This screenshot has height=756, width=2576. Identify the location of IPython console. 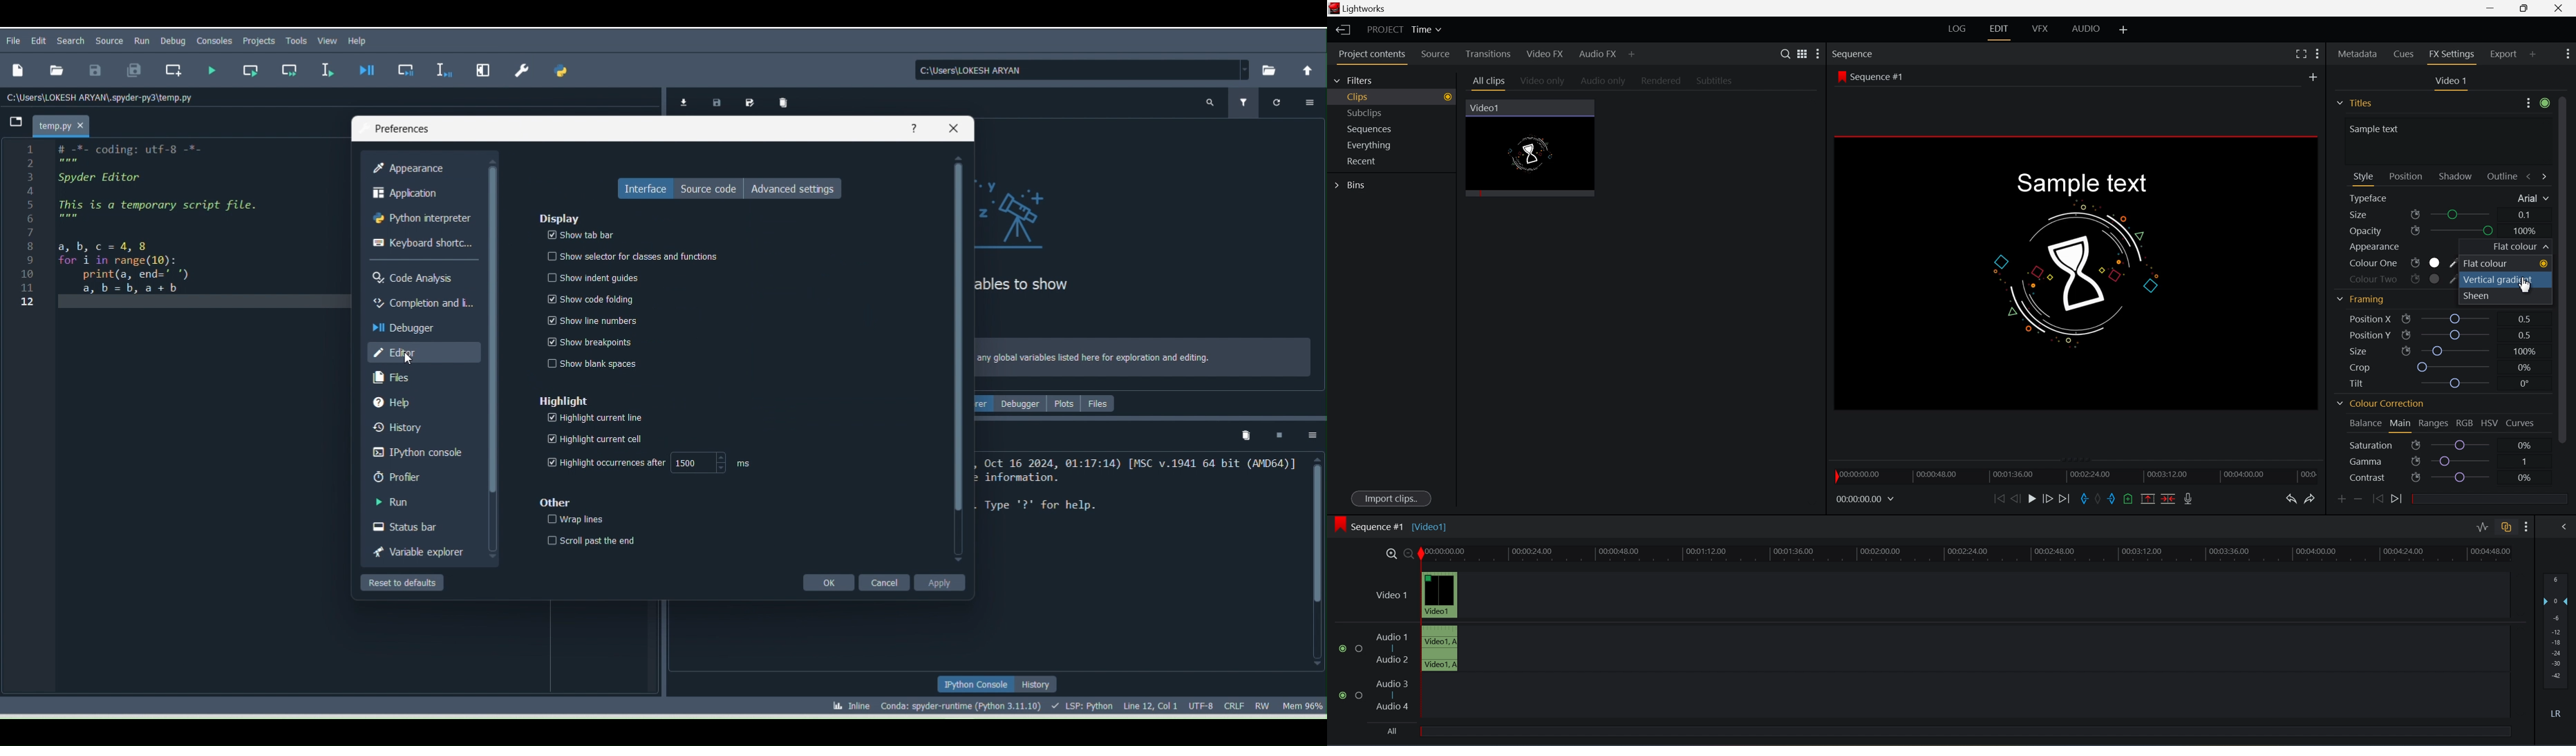
(975, 685).